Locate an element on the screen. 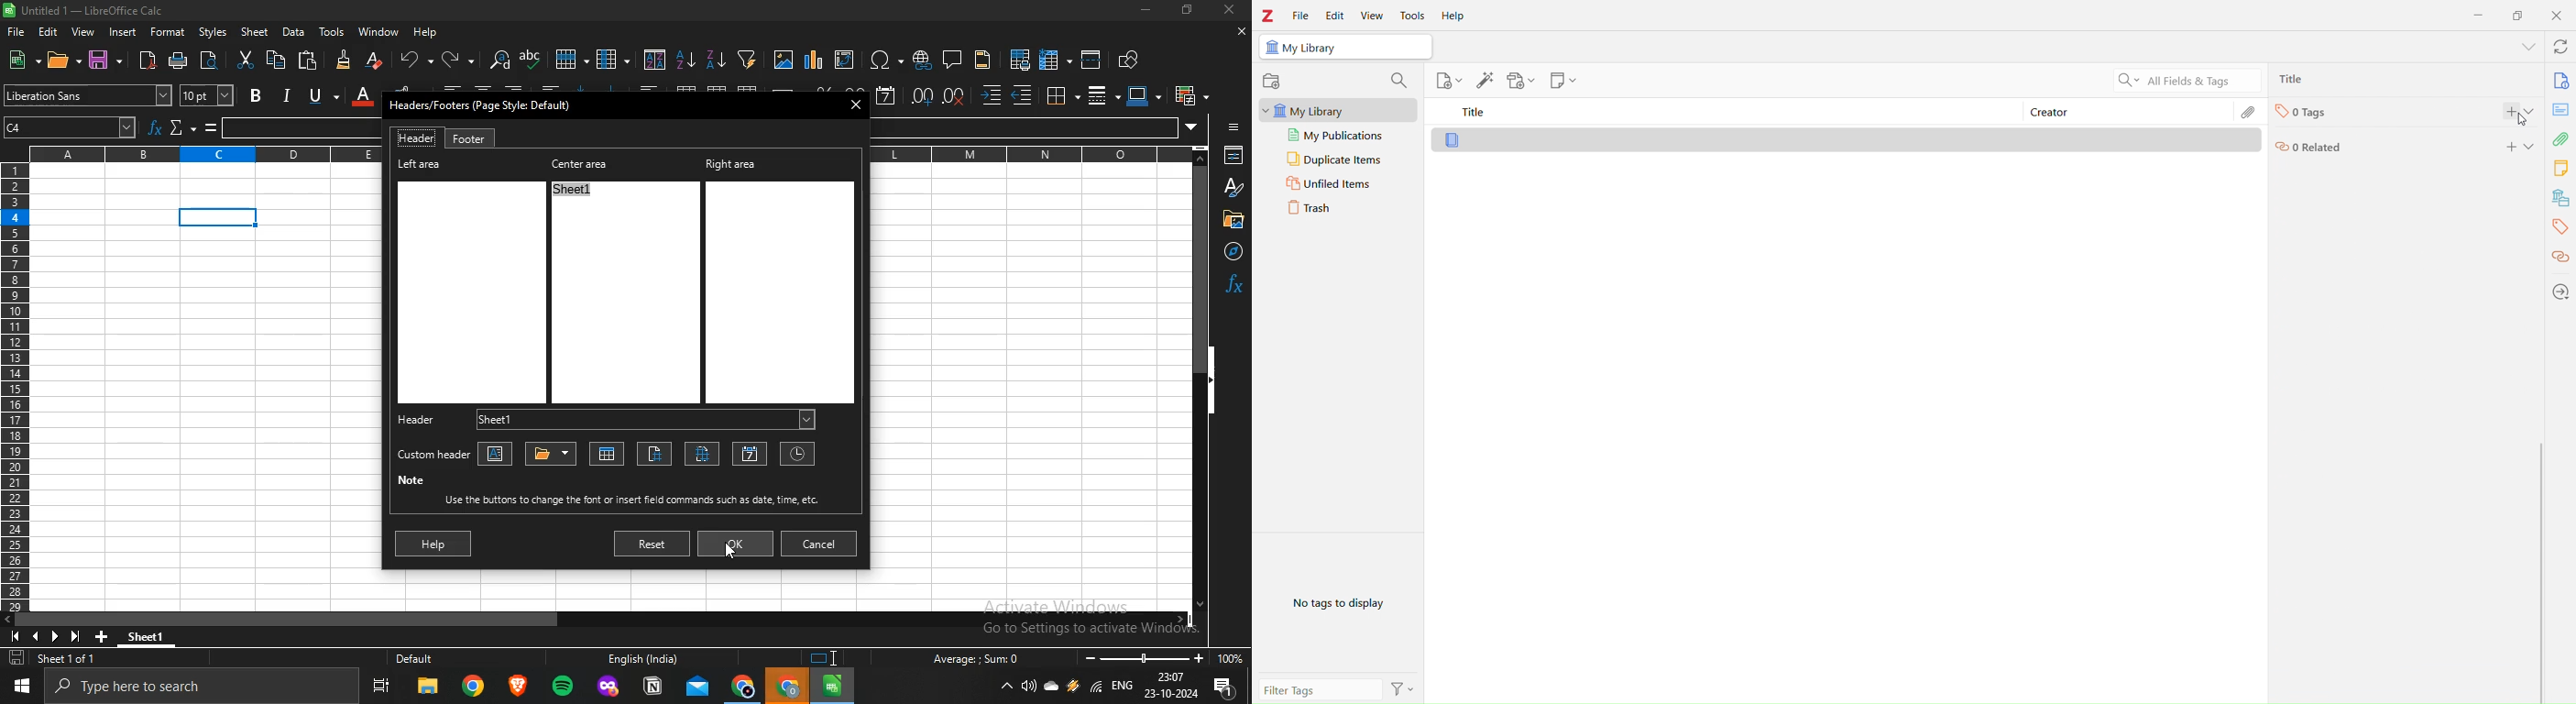 This screenshot has width=2576, height=728. Unfiled Items is located at coordinates (1332, 186).